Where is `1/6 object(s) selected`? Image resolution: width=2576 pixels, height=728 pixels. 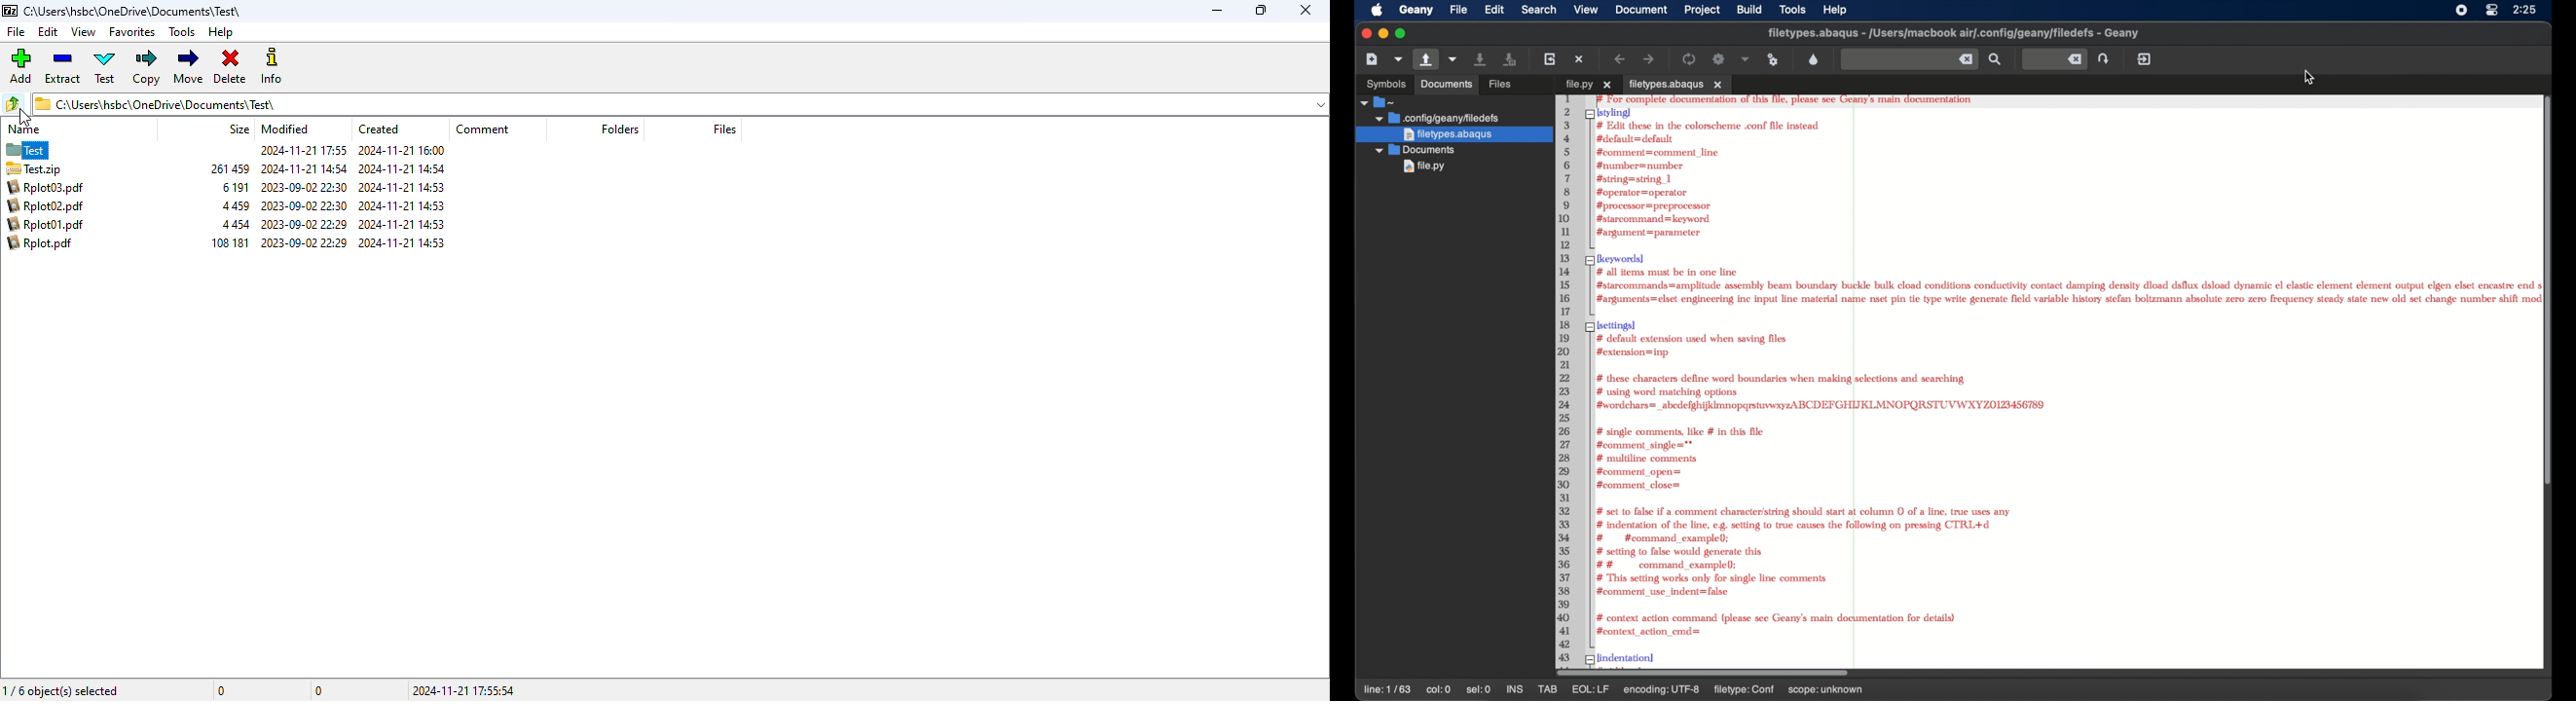
1/6 object(s) selected is located at coordinates (60, 690).